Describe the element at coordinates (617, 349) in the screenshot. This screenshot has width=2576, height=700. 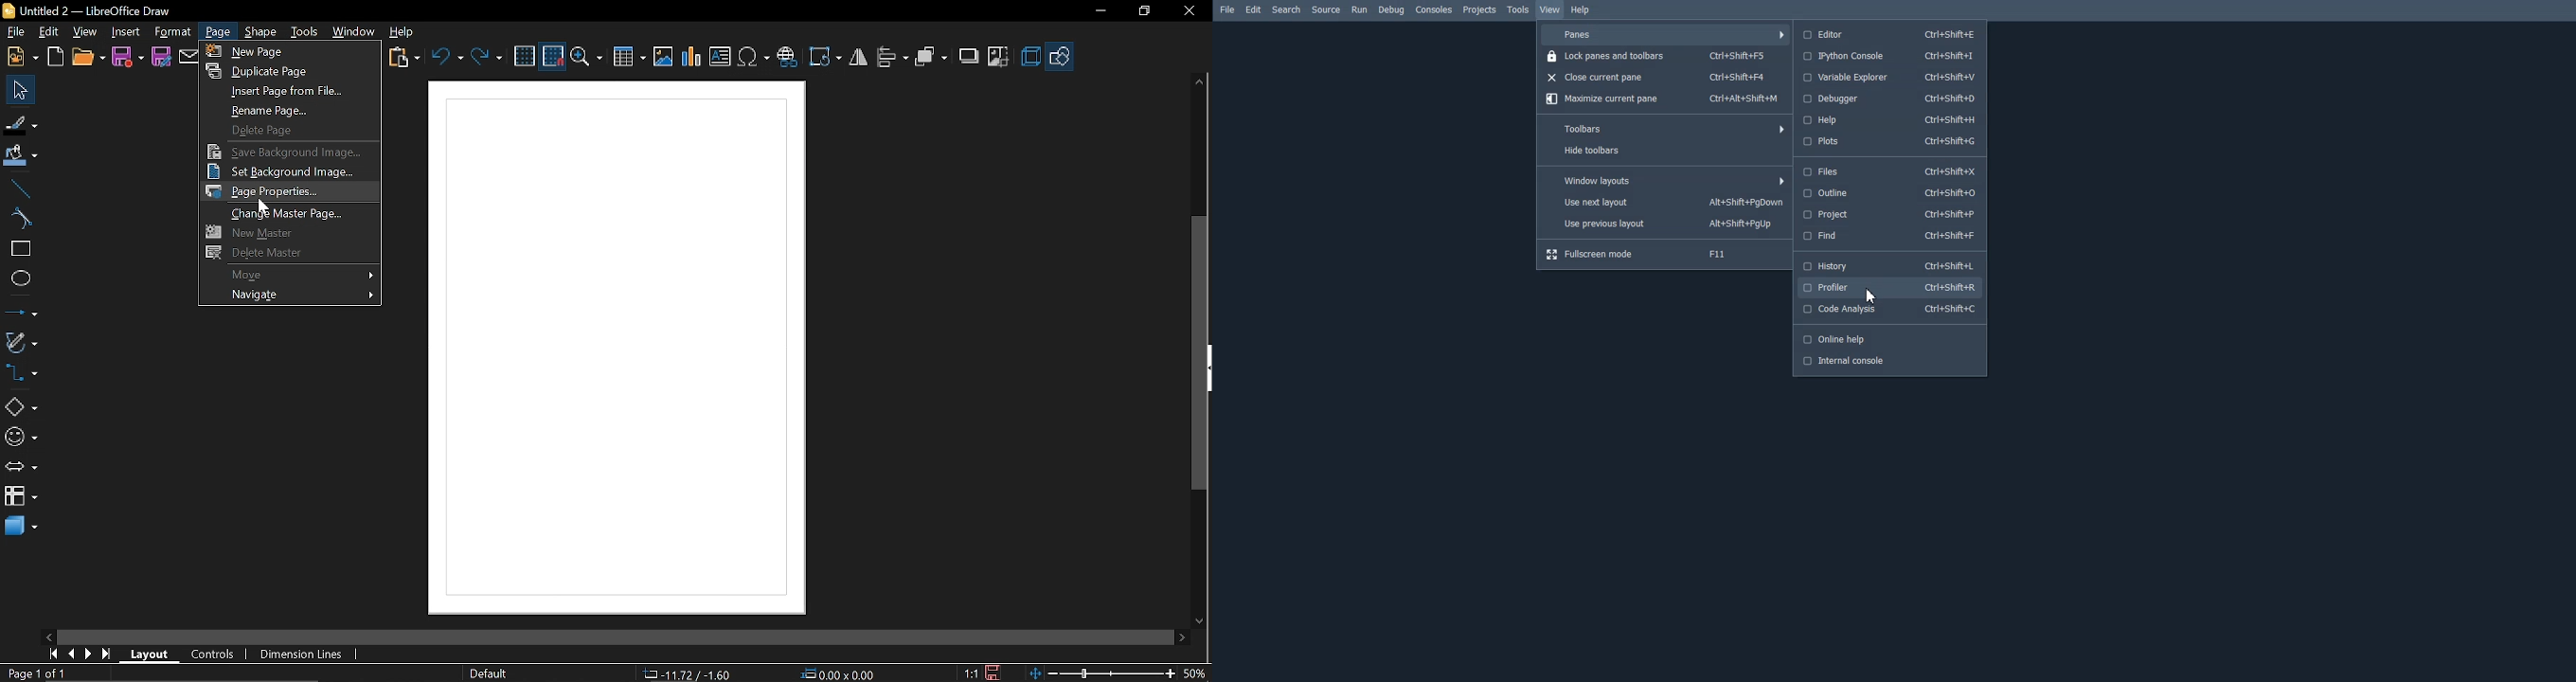
I see `Canvas` at that location.